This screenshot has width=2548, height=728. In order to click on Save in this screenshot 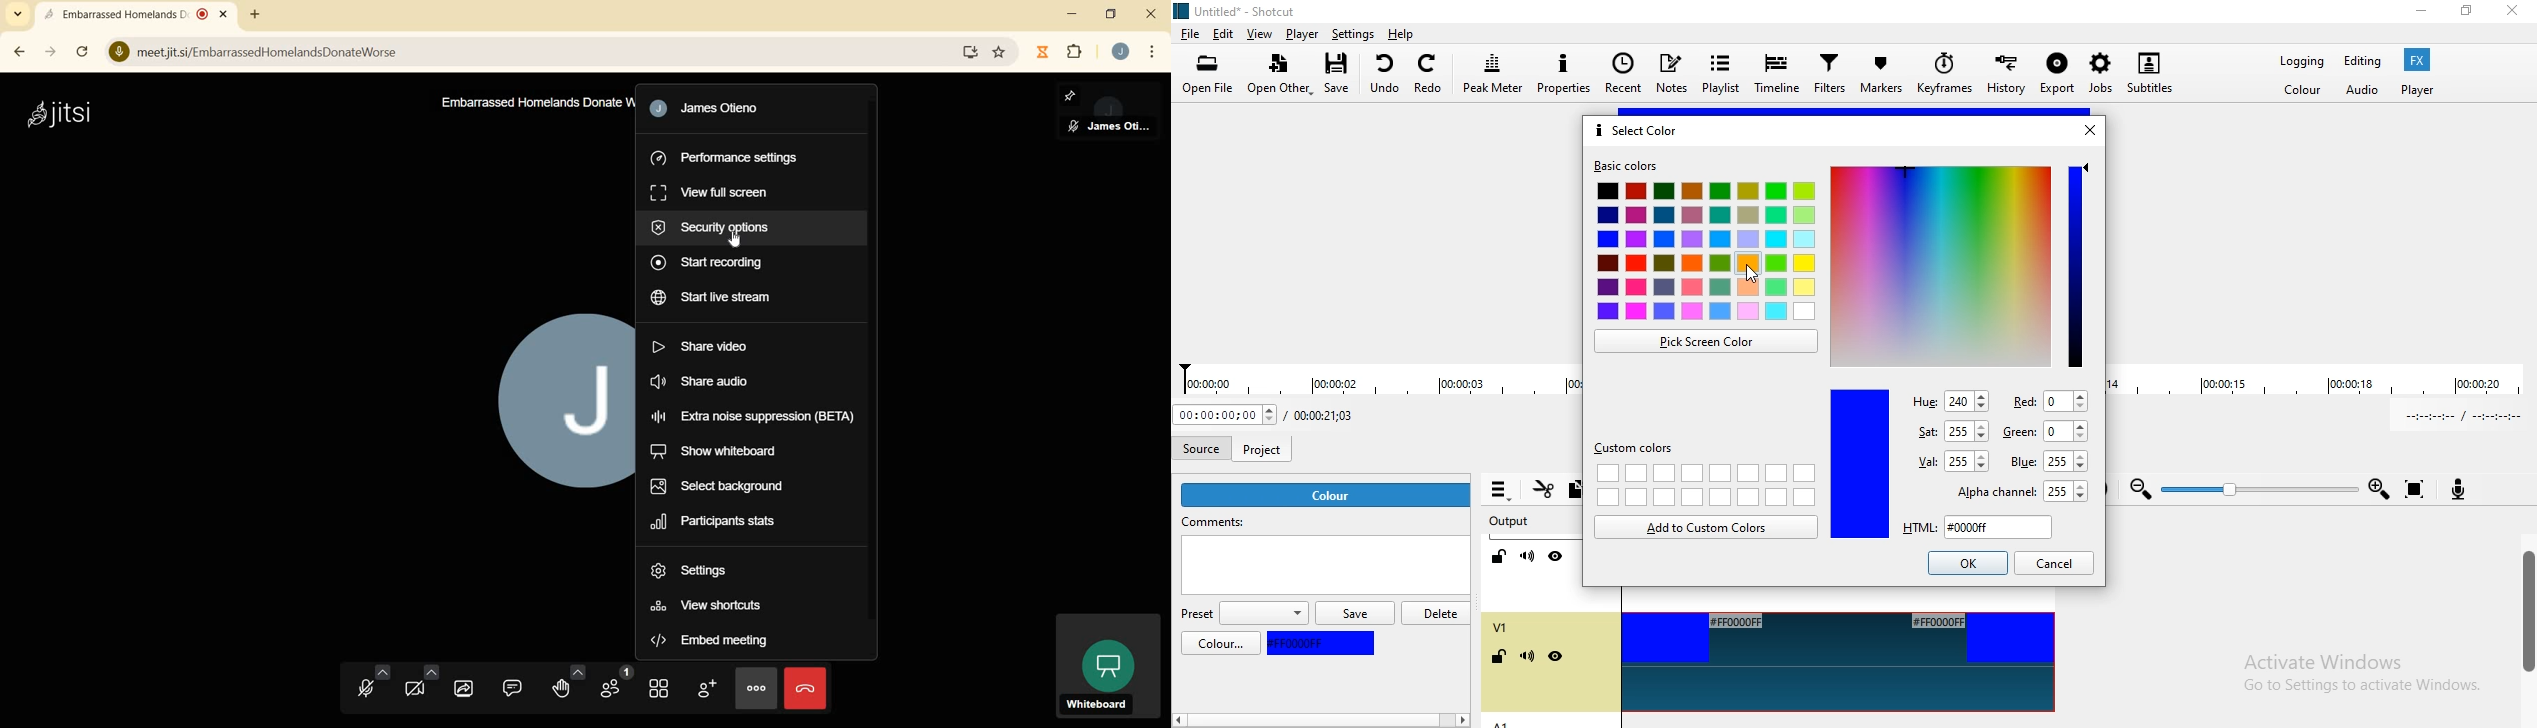, I will do `click(1343, 74)`.